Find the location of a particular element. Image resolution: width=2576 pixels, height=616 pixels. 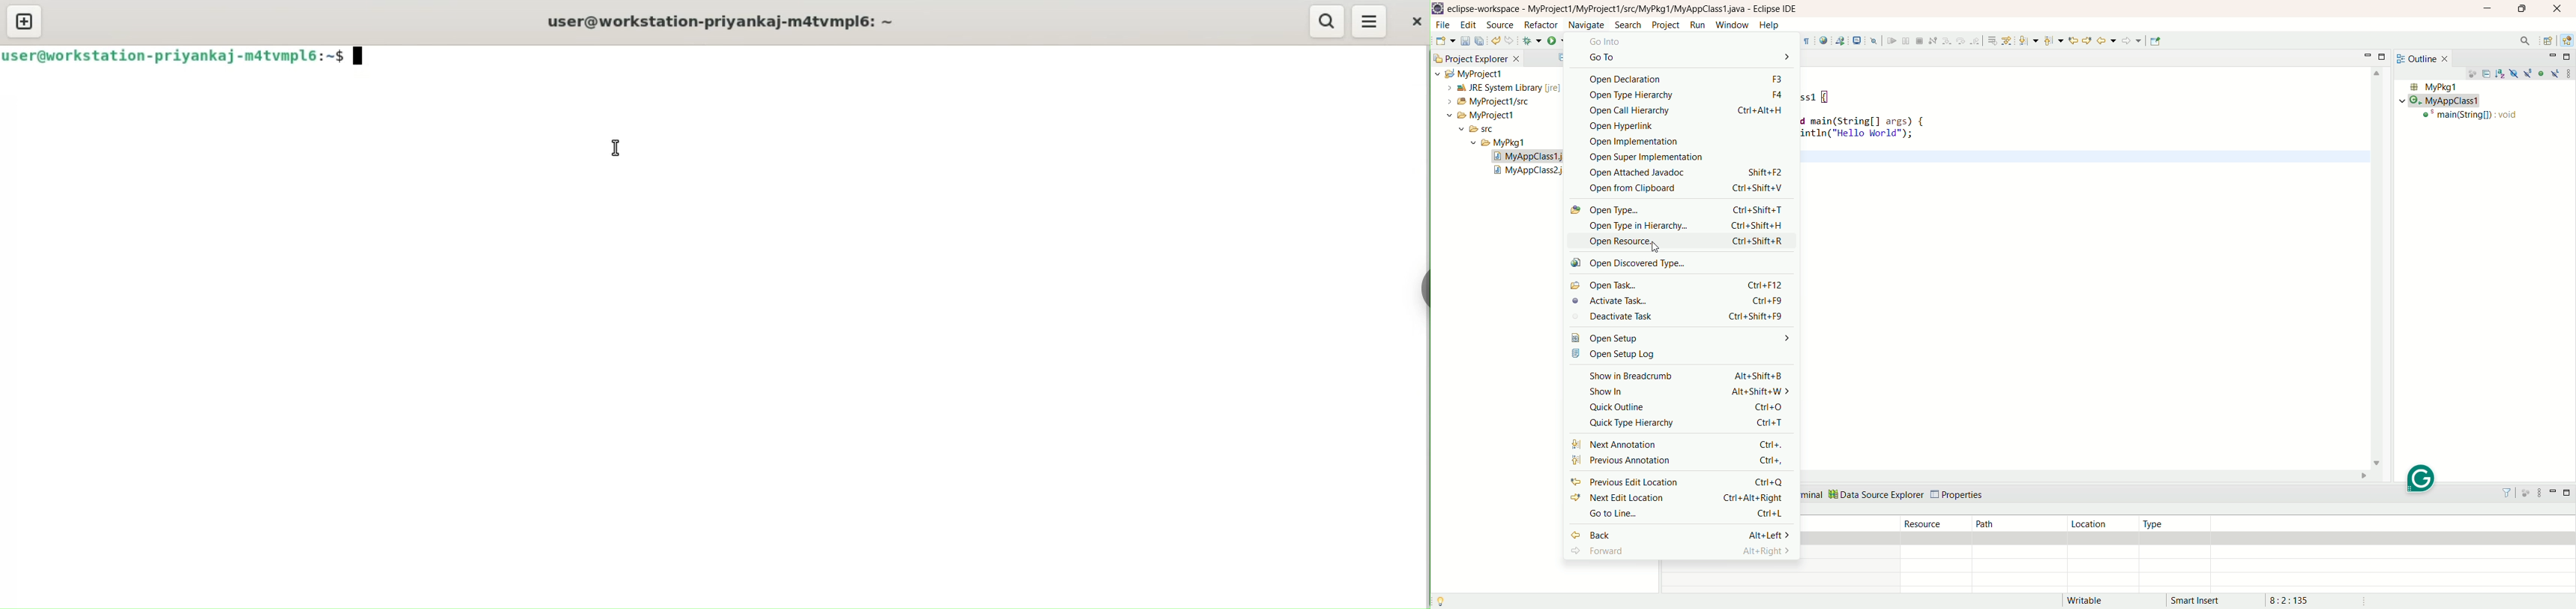

minimize is located at coordinates (2552, 57).